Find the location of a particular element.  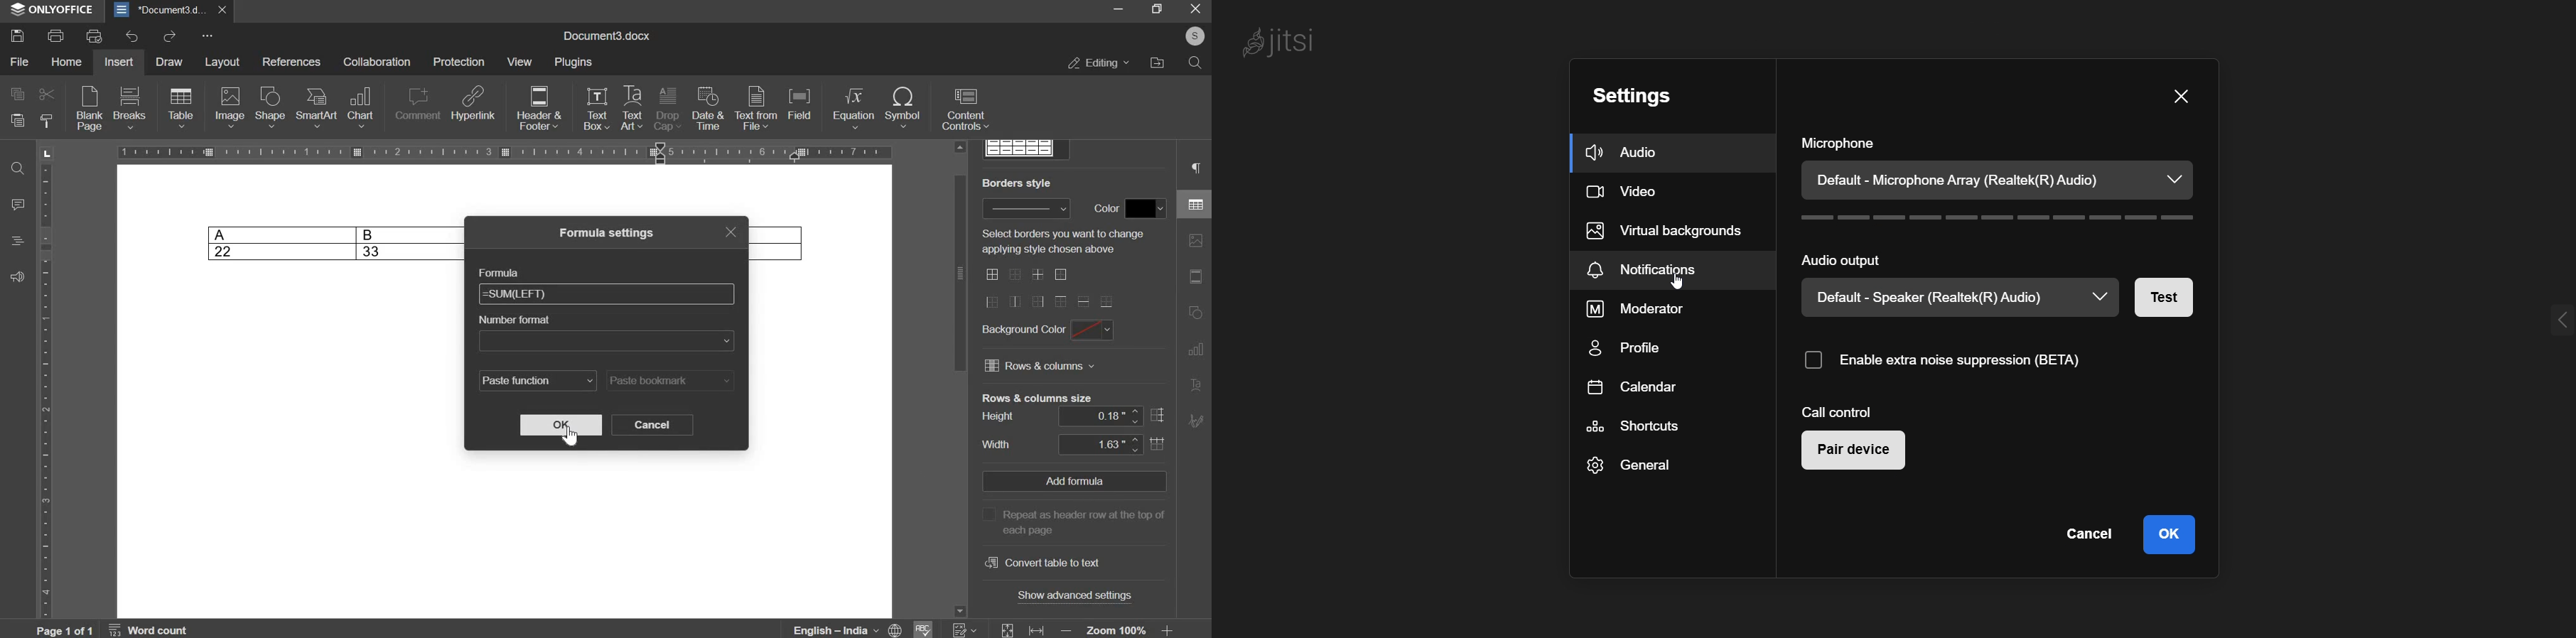

virtual background is located at coordinates (1665, 228).